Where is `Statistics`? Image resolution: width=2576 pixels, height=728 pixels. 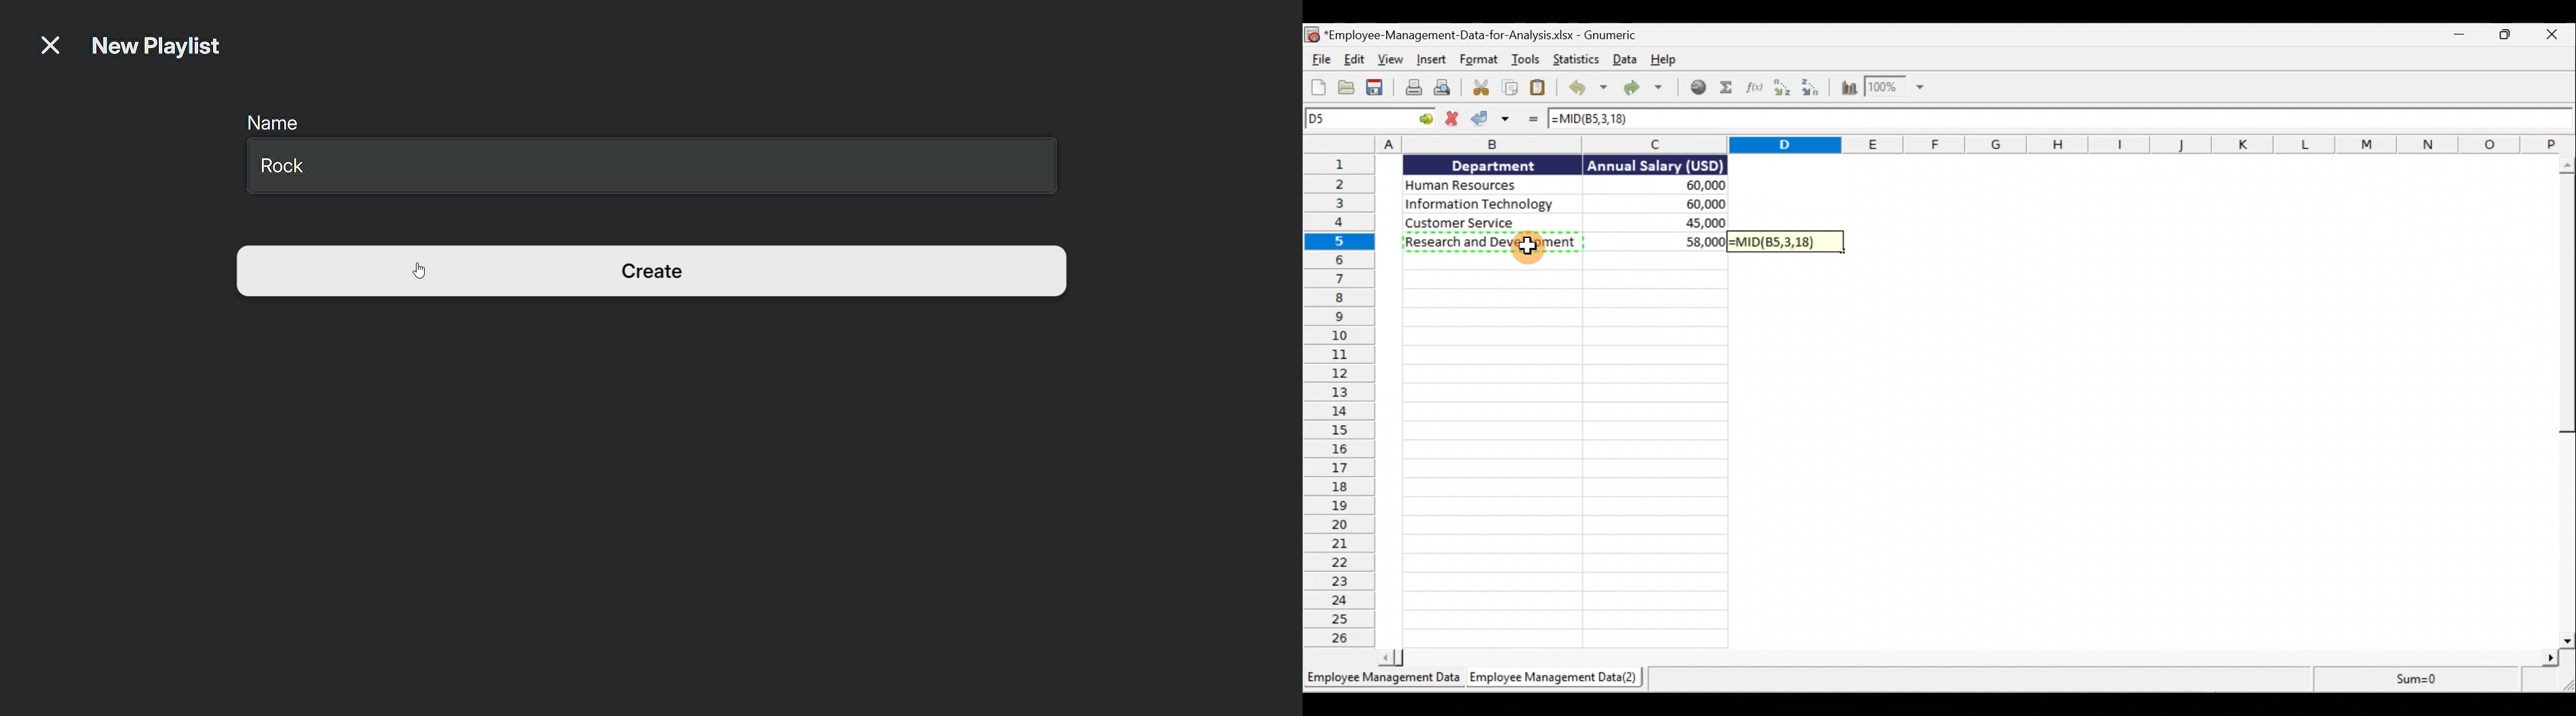
Statistics is located at coordinates (1578, 60).